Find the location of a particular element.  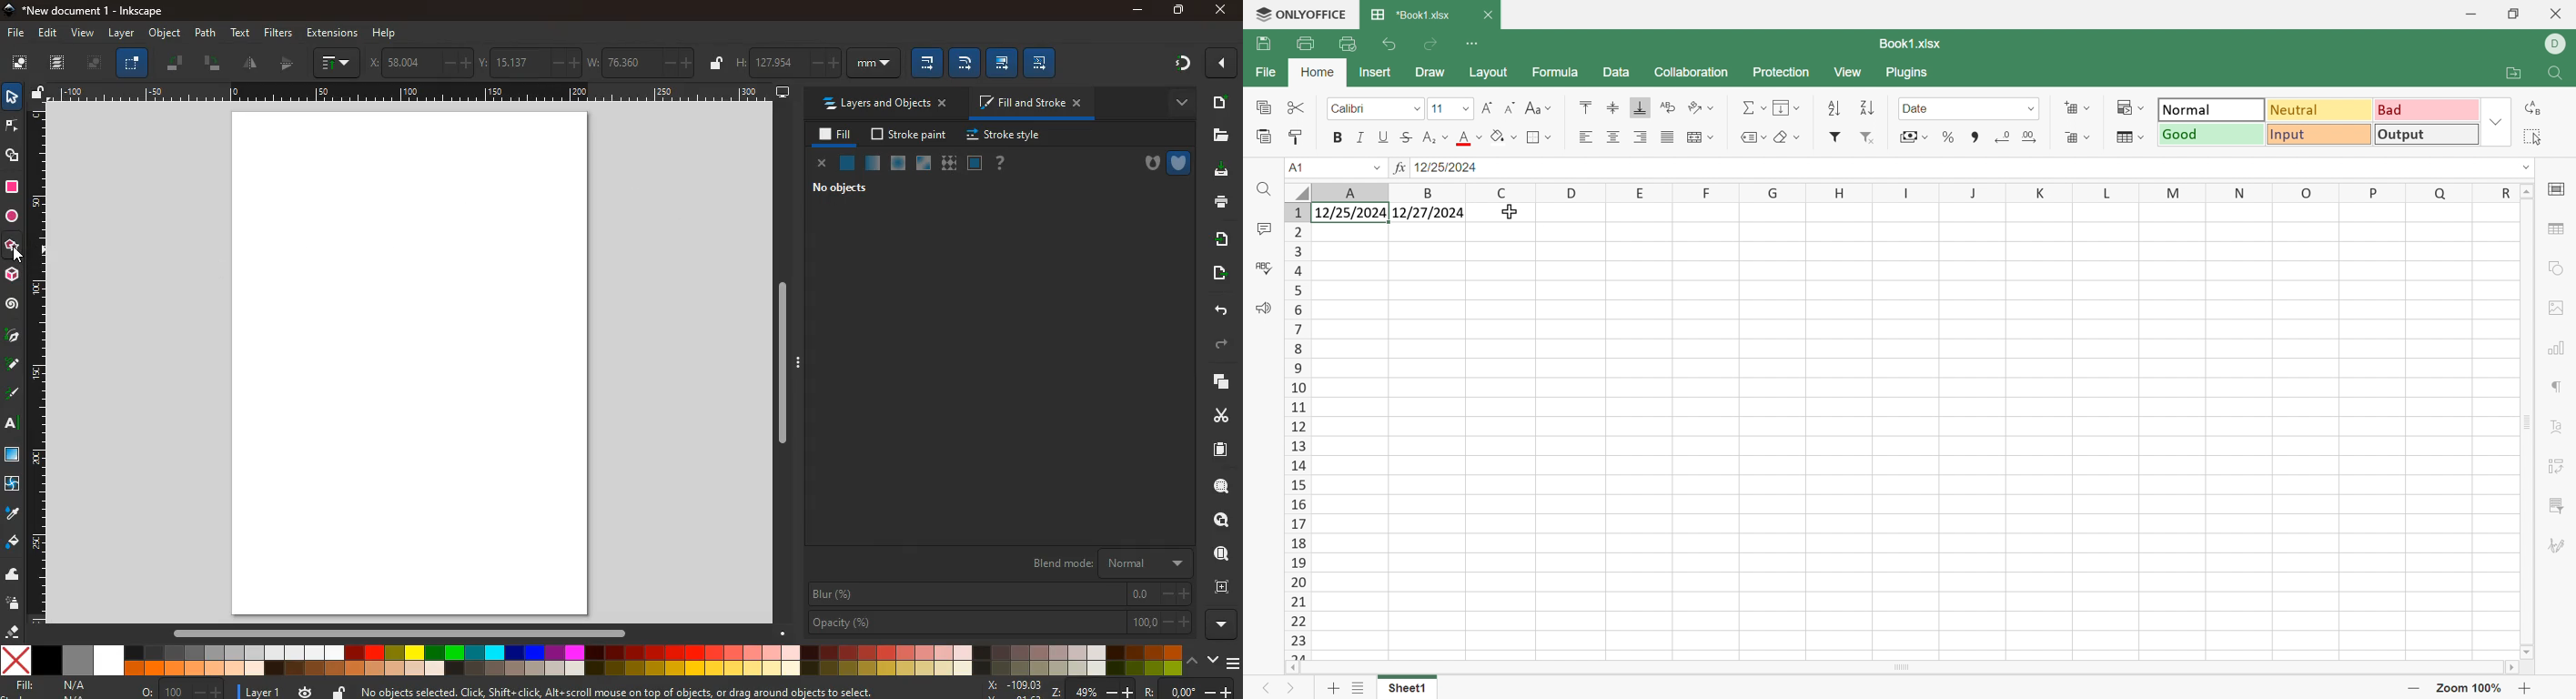

time is located at coordinates (306, 691).